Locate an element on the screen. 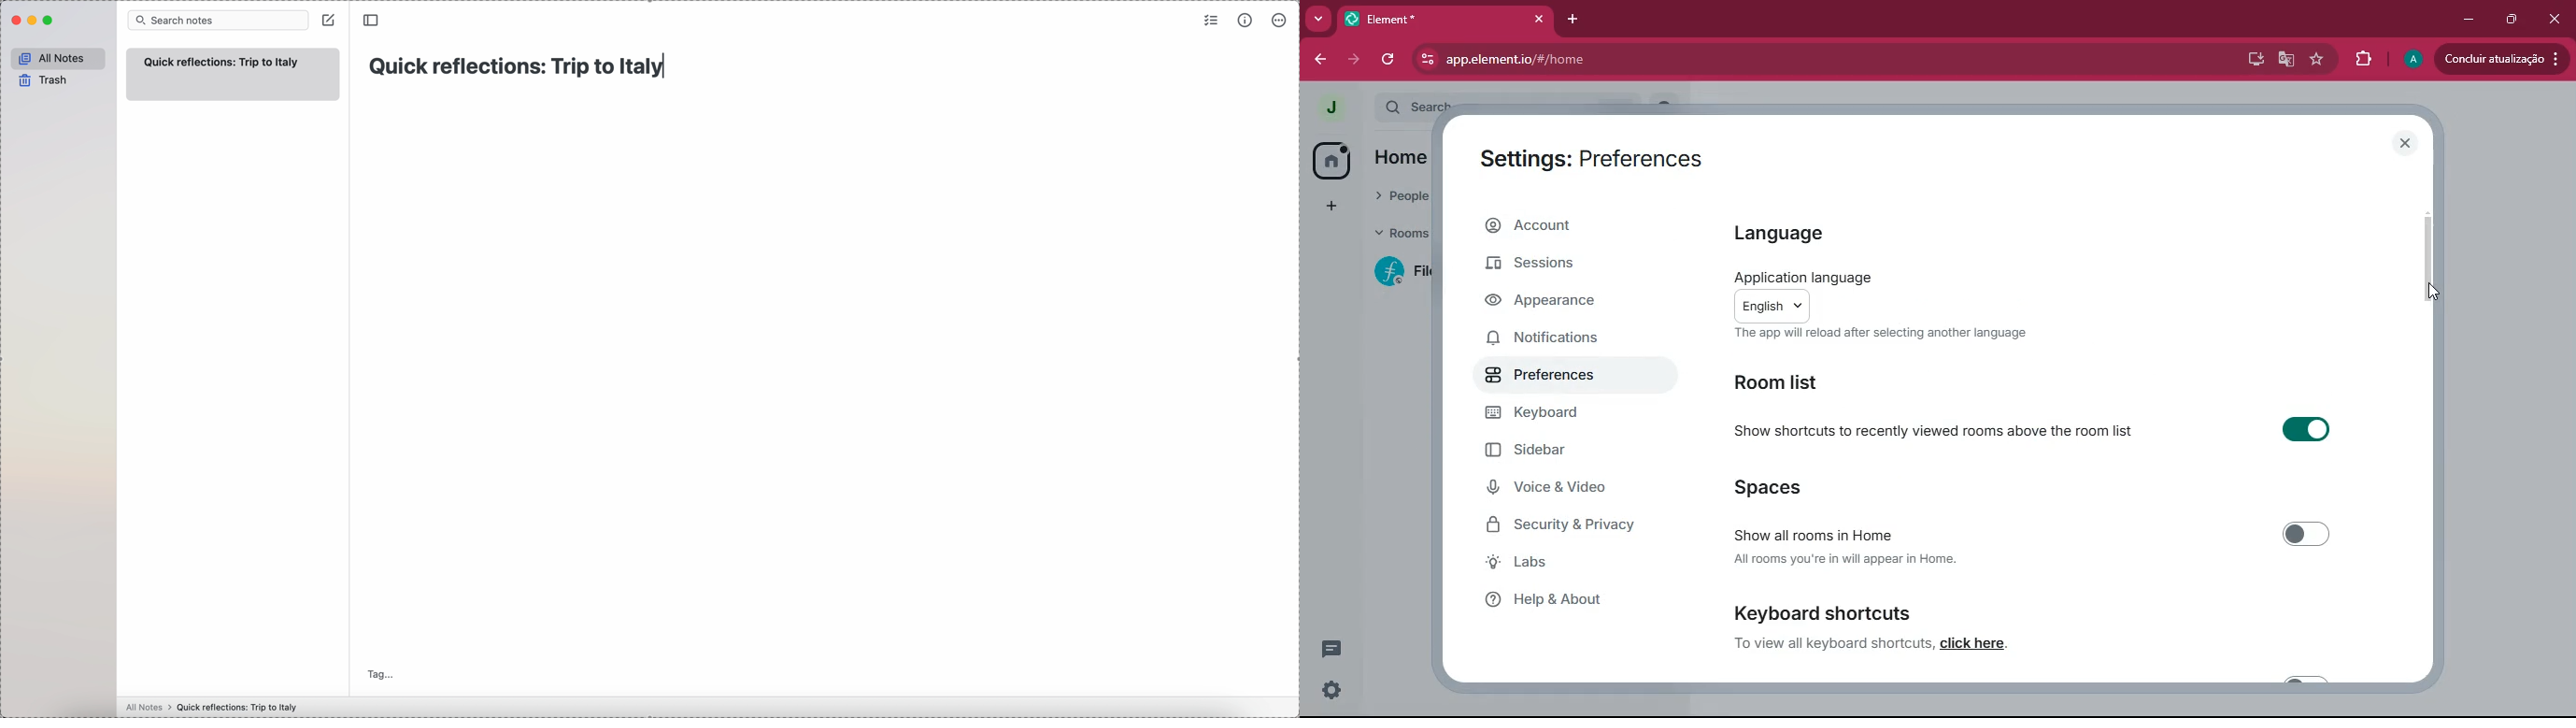 The width and height of the screenshot is (2576, 728). rooms is located at coordinates (1403, 234).